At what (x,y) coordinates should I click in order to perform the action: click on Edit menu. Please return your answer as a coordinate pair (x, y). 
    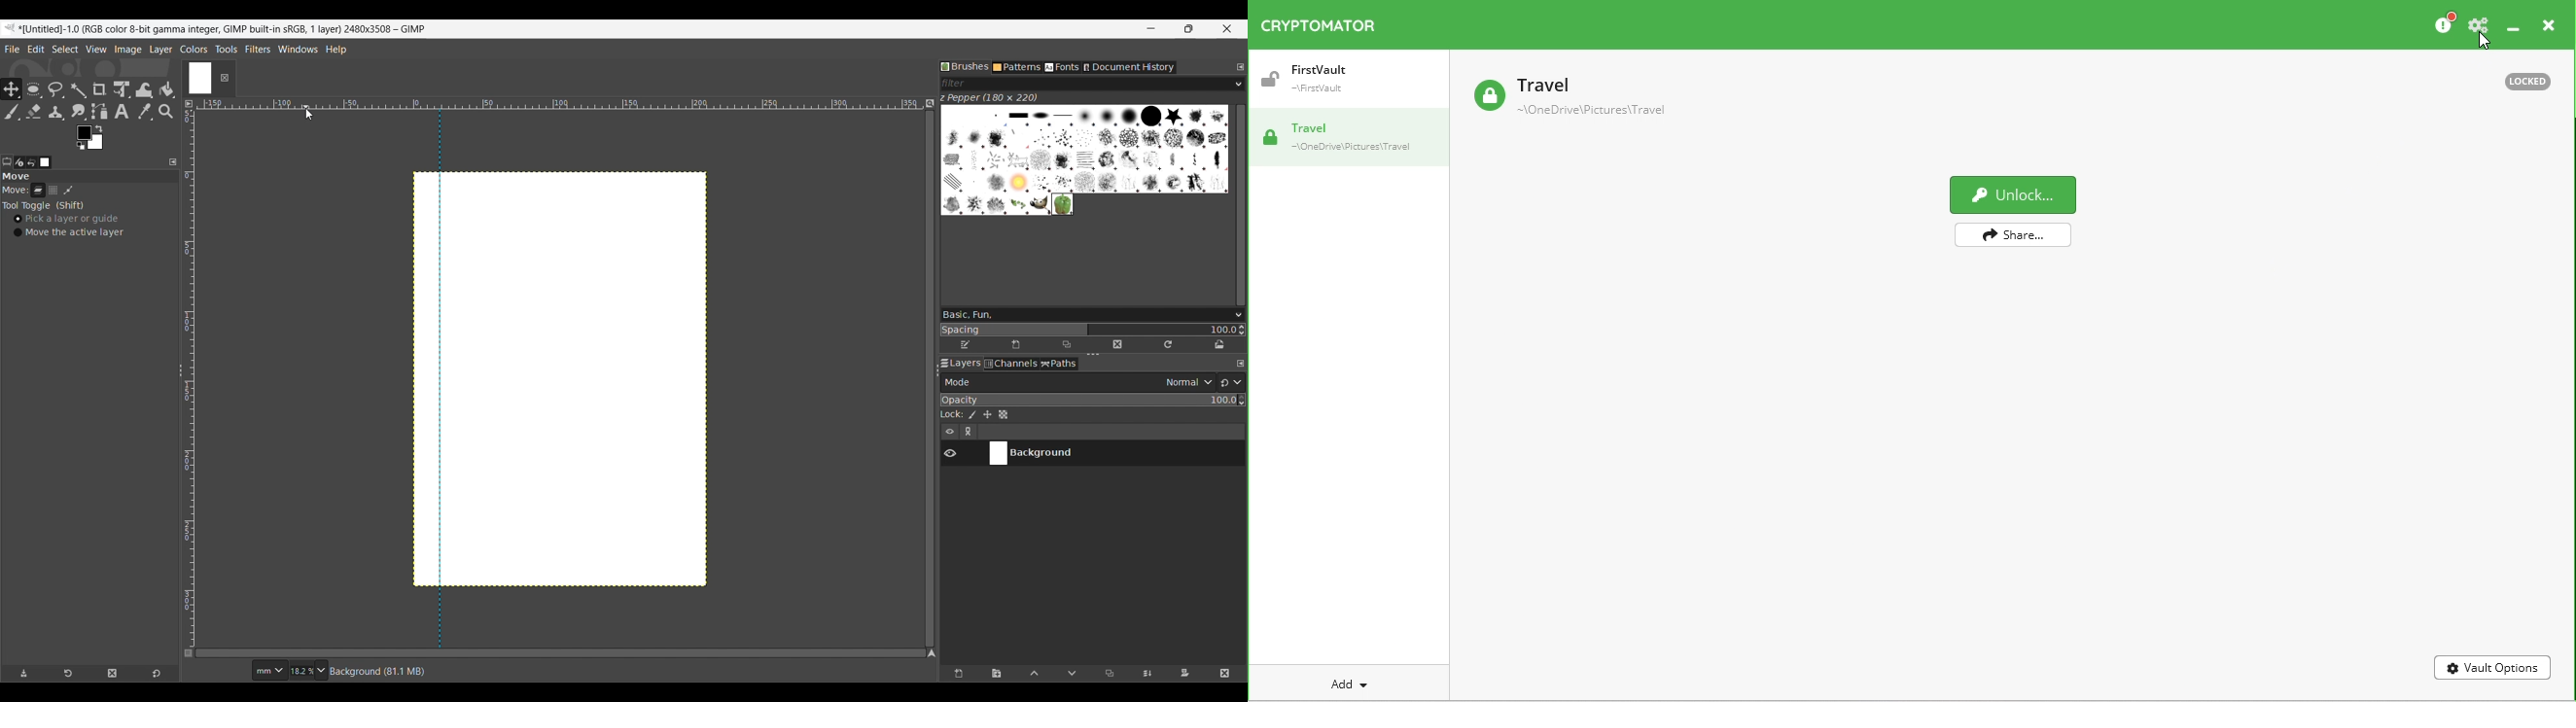
    Looking at the image, I should click on (36, 49).